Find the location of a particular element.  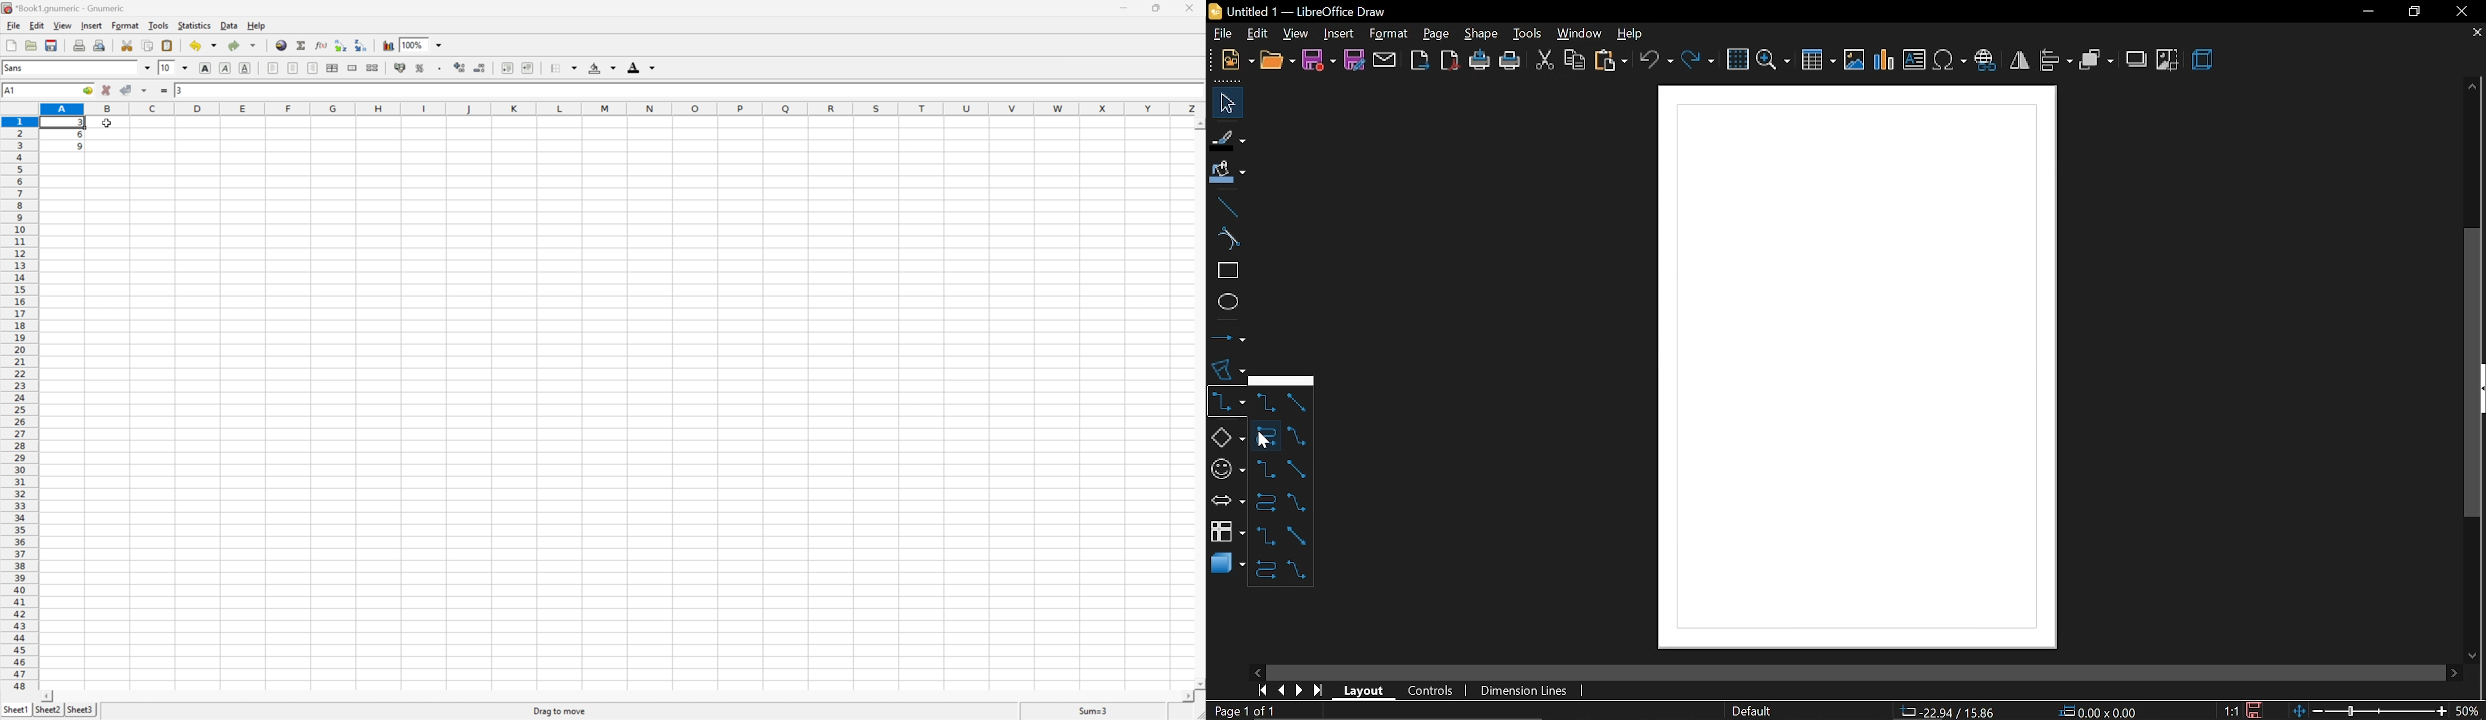

grid is located at coordinates (1736, 59).